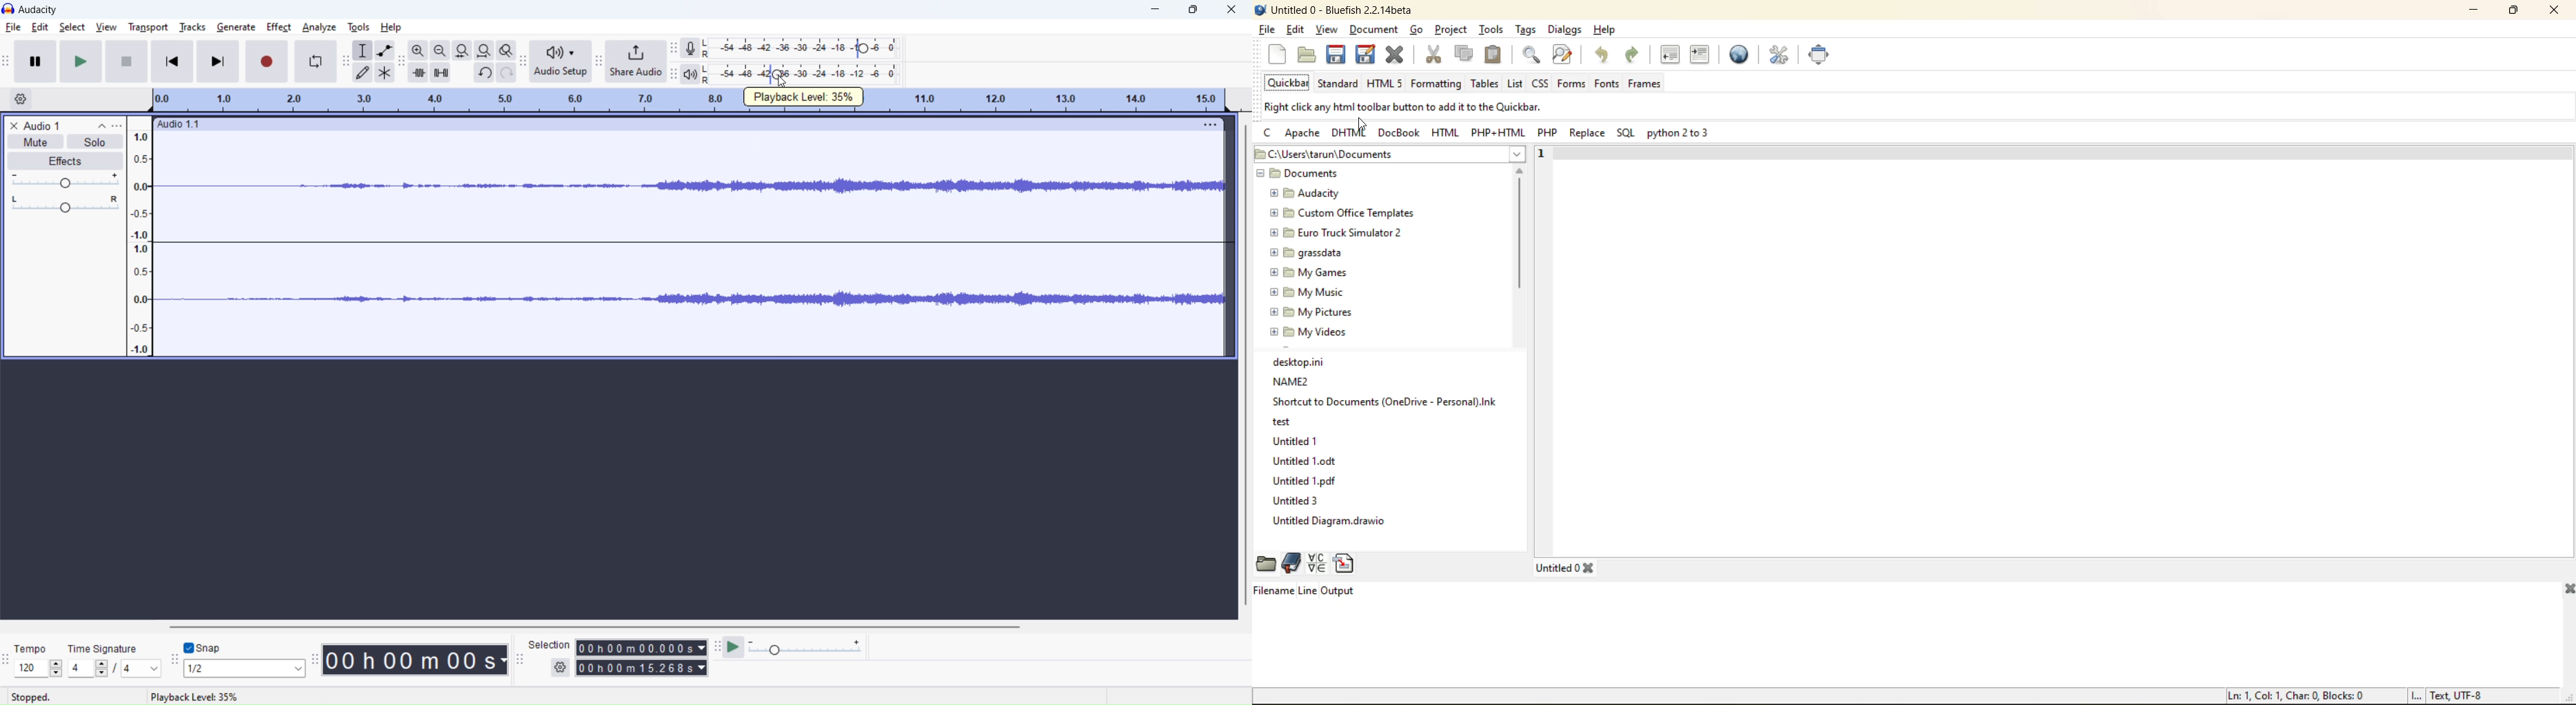 The height and width of the screenshot is (728, 2576). What do you see at coordinates (1491, 31) in the screenshot?
I see `tools` at bounding box center [1491, 31].